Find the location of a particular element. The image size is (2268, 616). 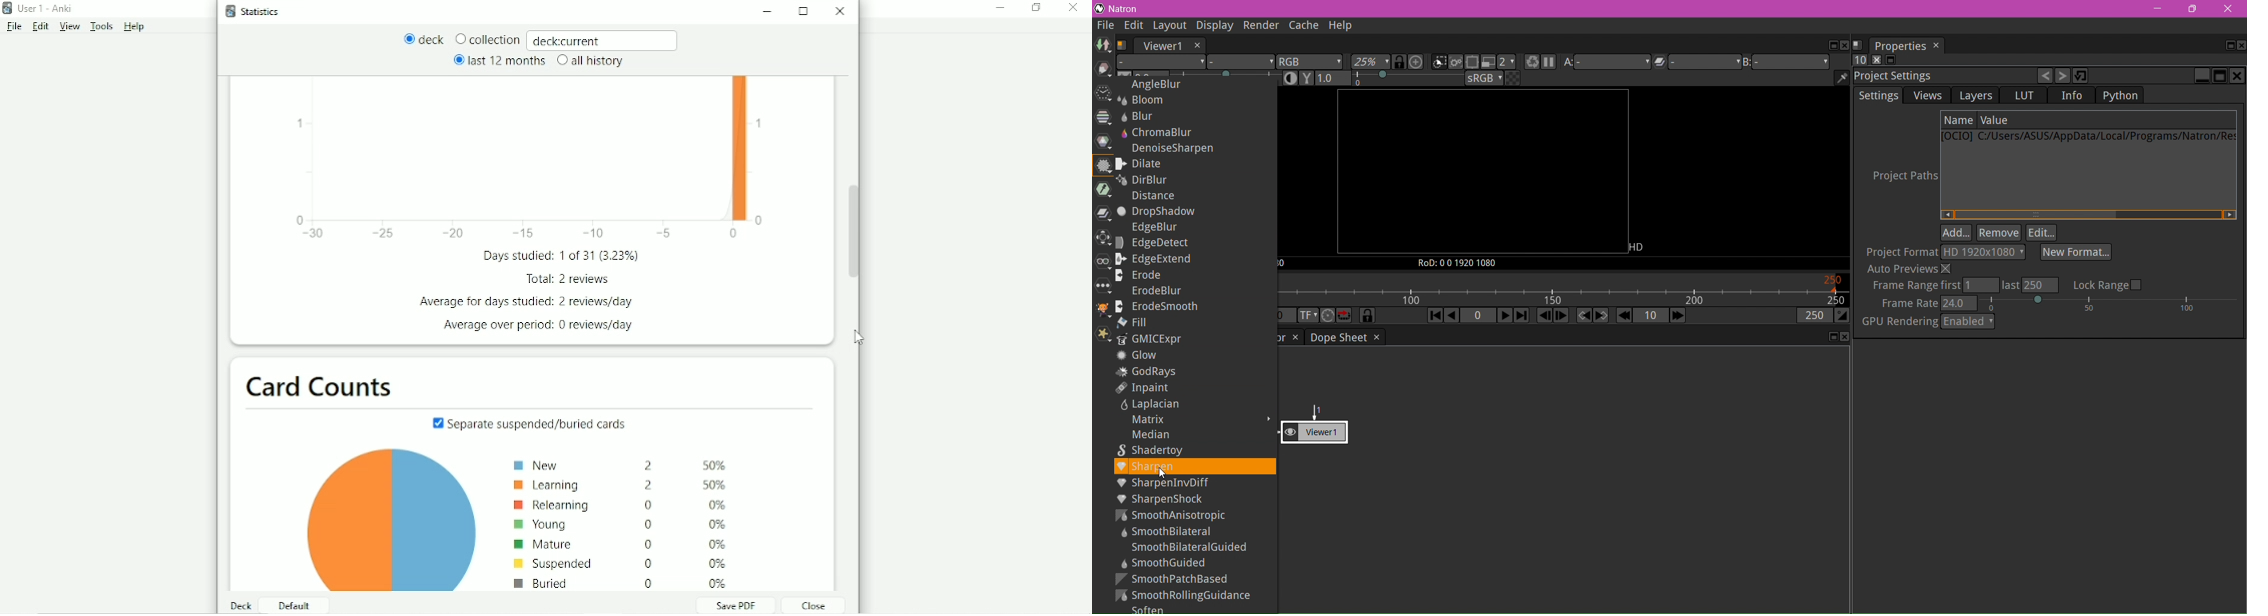

Collection is located at coordinates (487, 40).